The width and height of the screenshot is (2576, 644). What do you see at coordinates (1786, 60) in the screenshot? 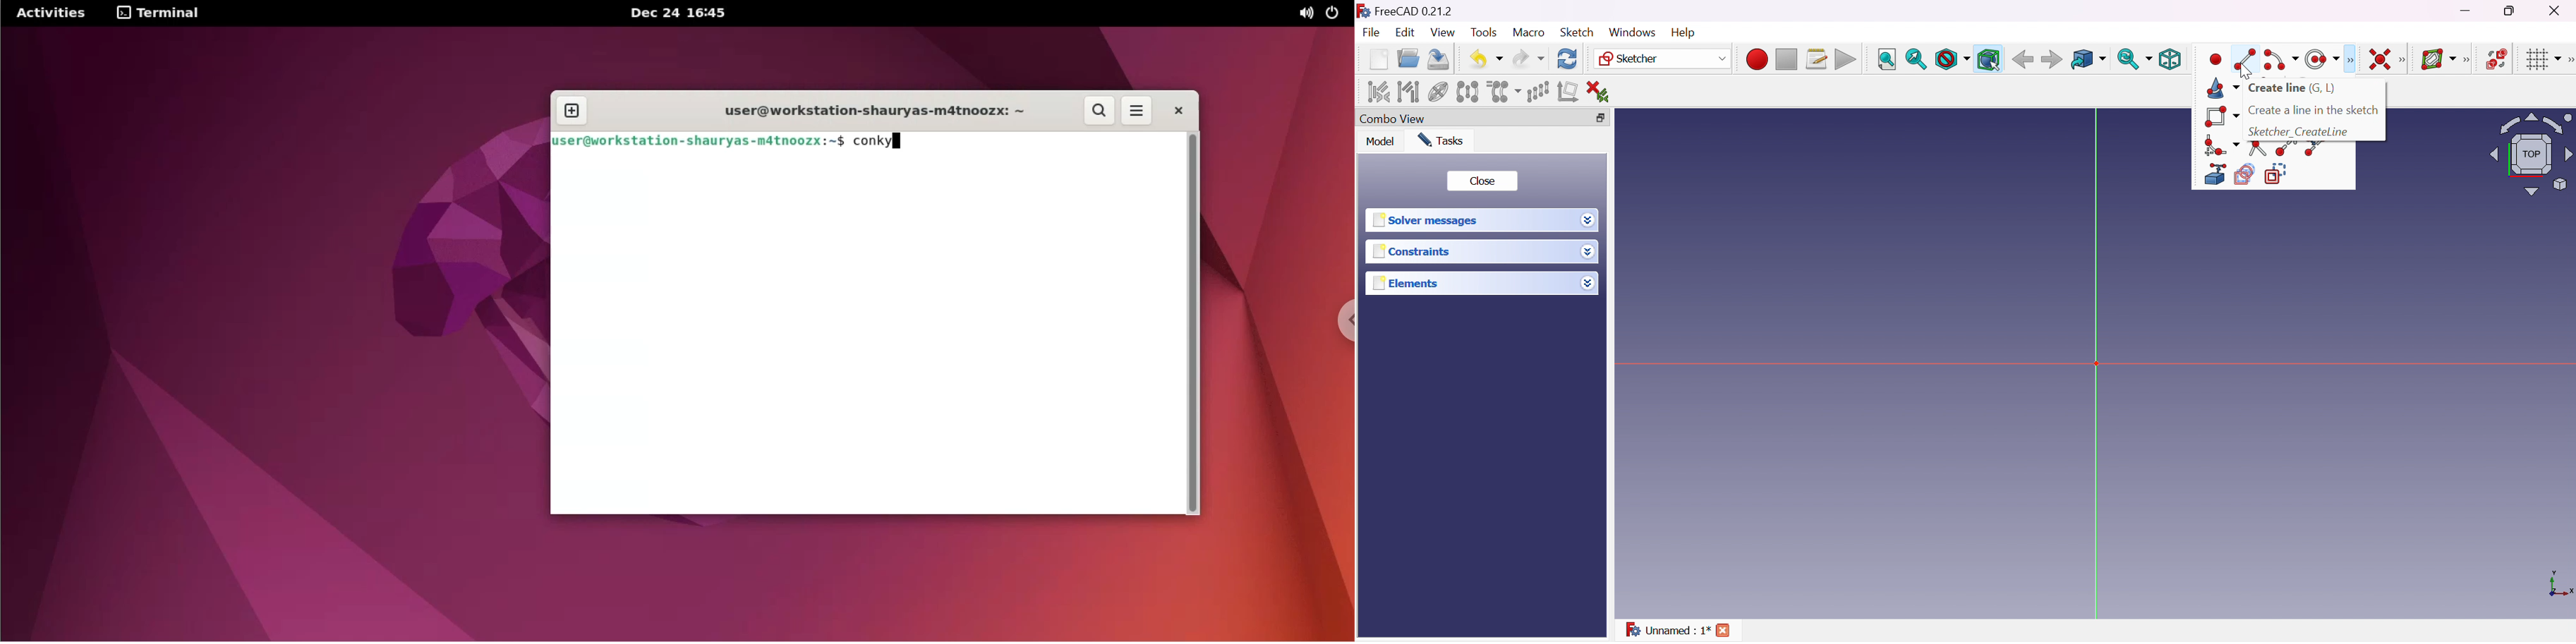
I see `Stop macros recording` at bounding box center [1786, 60].